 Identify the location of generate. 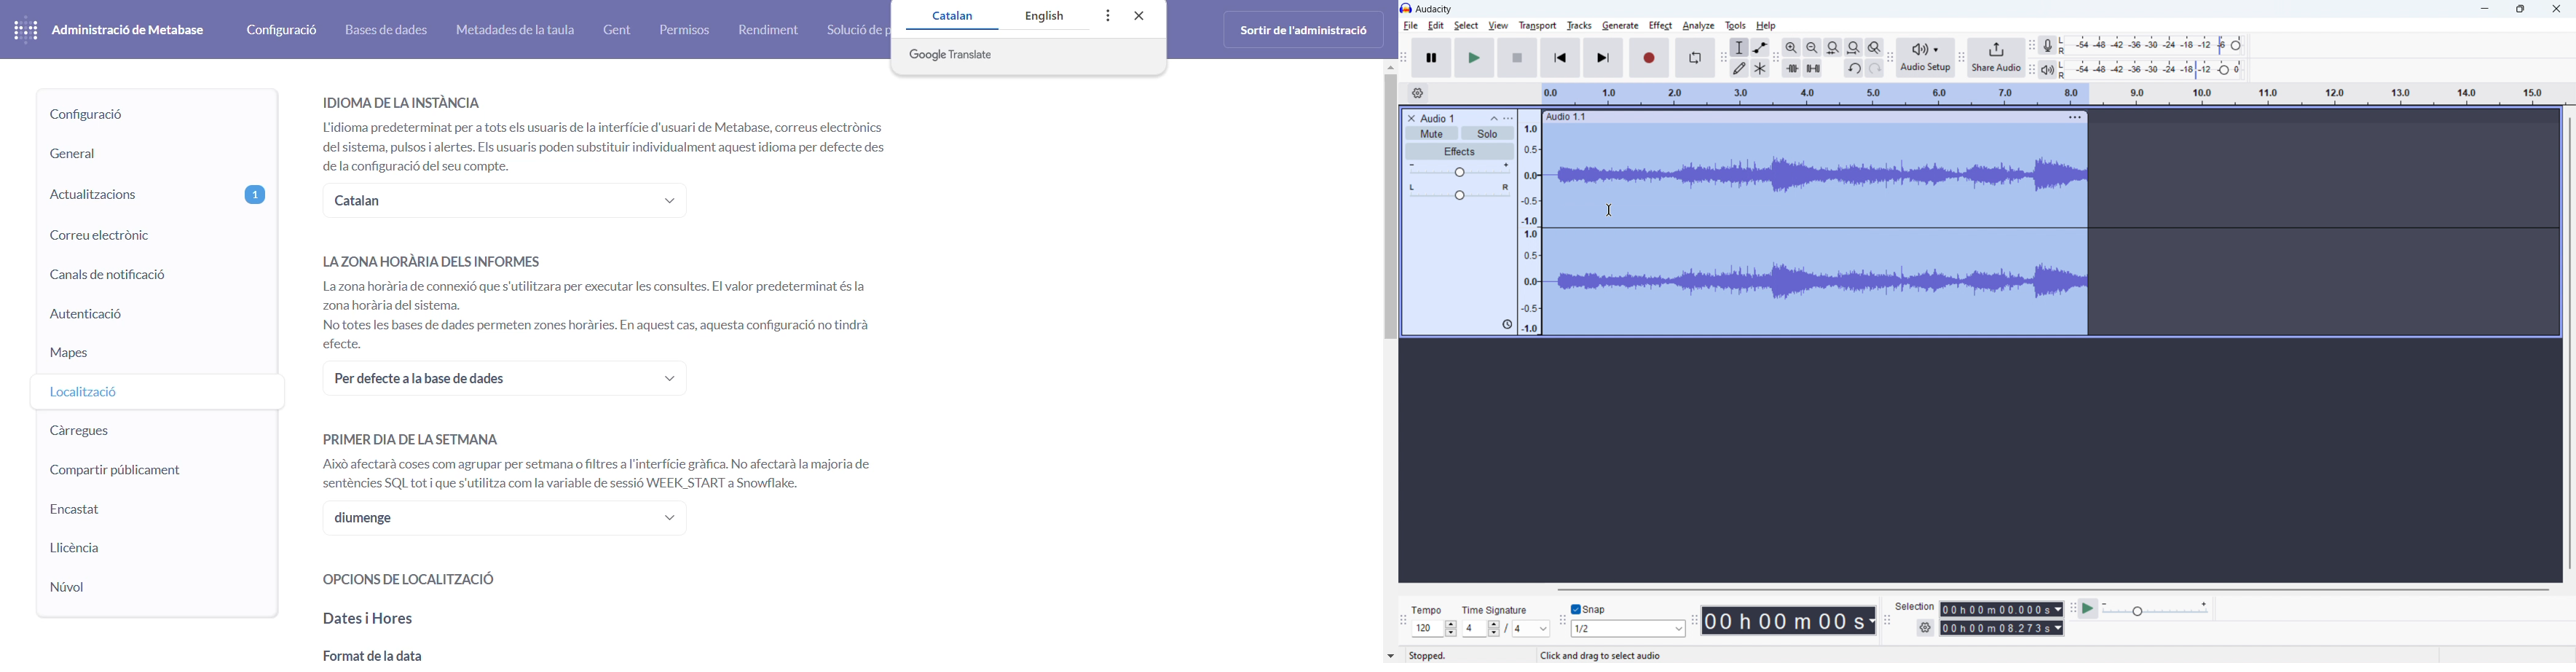
(1620, 26).